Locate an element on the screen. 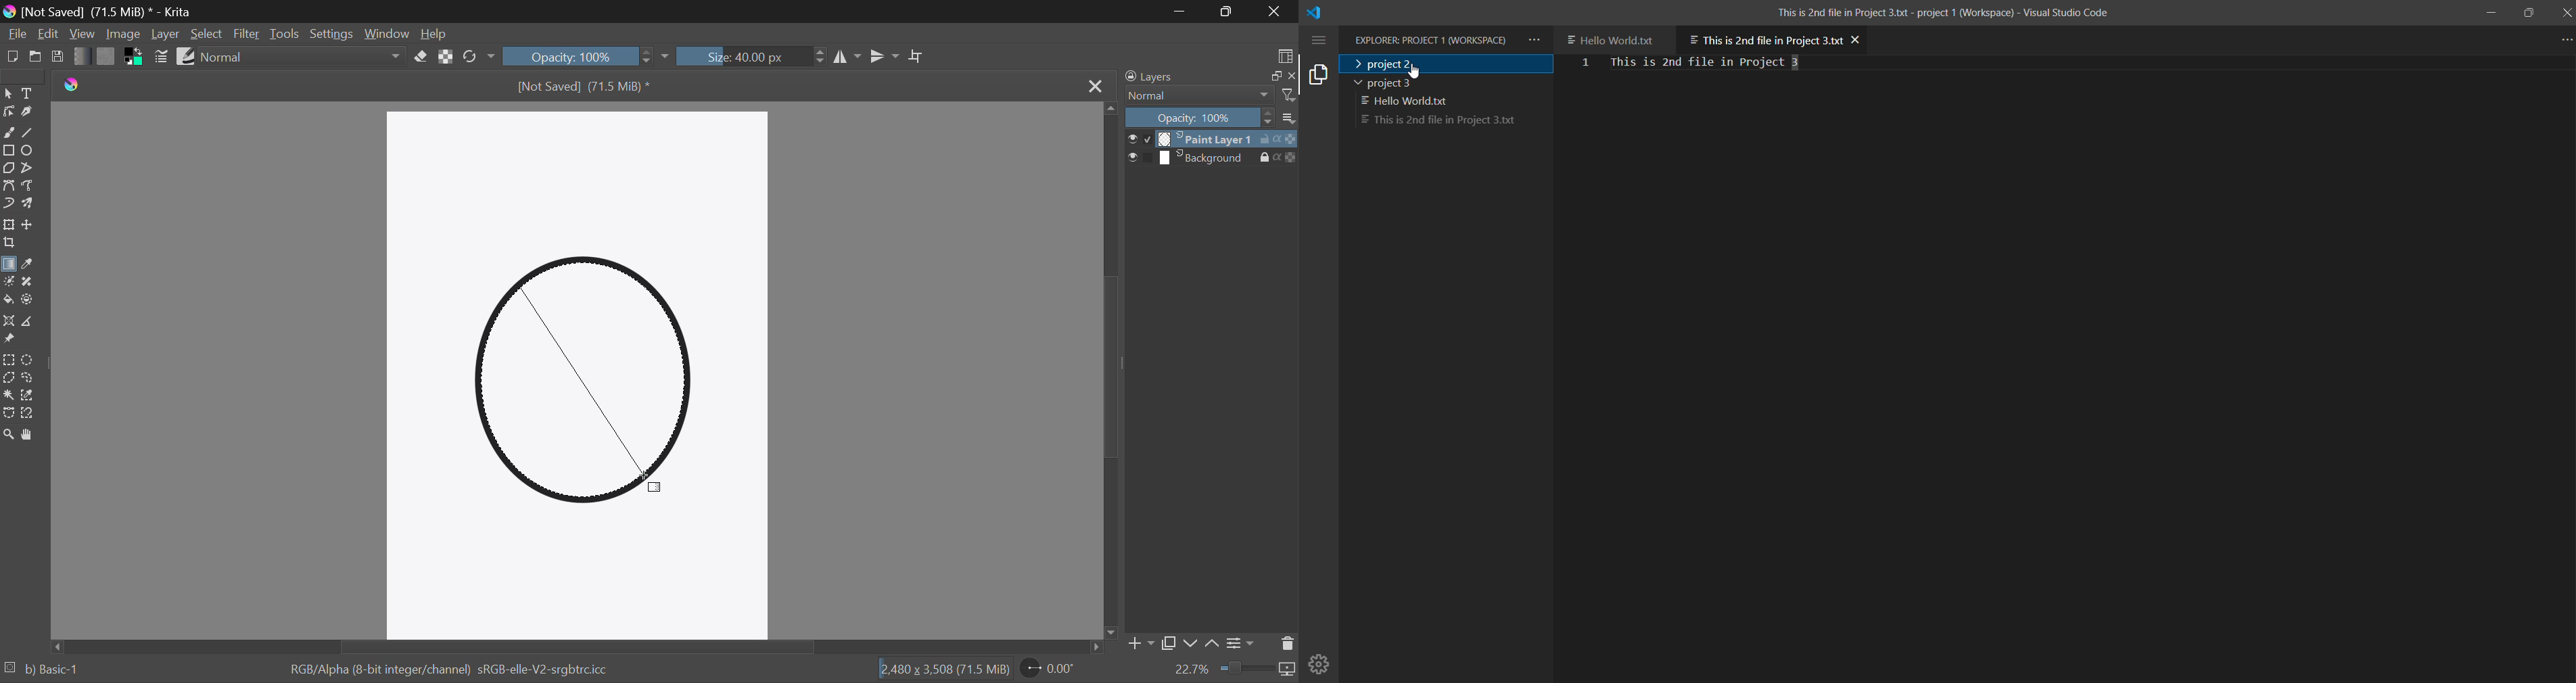 The height and width of the screenshot is (700, 2576). Bezier Curve Selection is located at coordinates (9, 415).